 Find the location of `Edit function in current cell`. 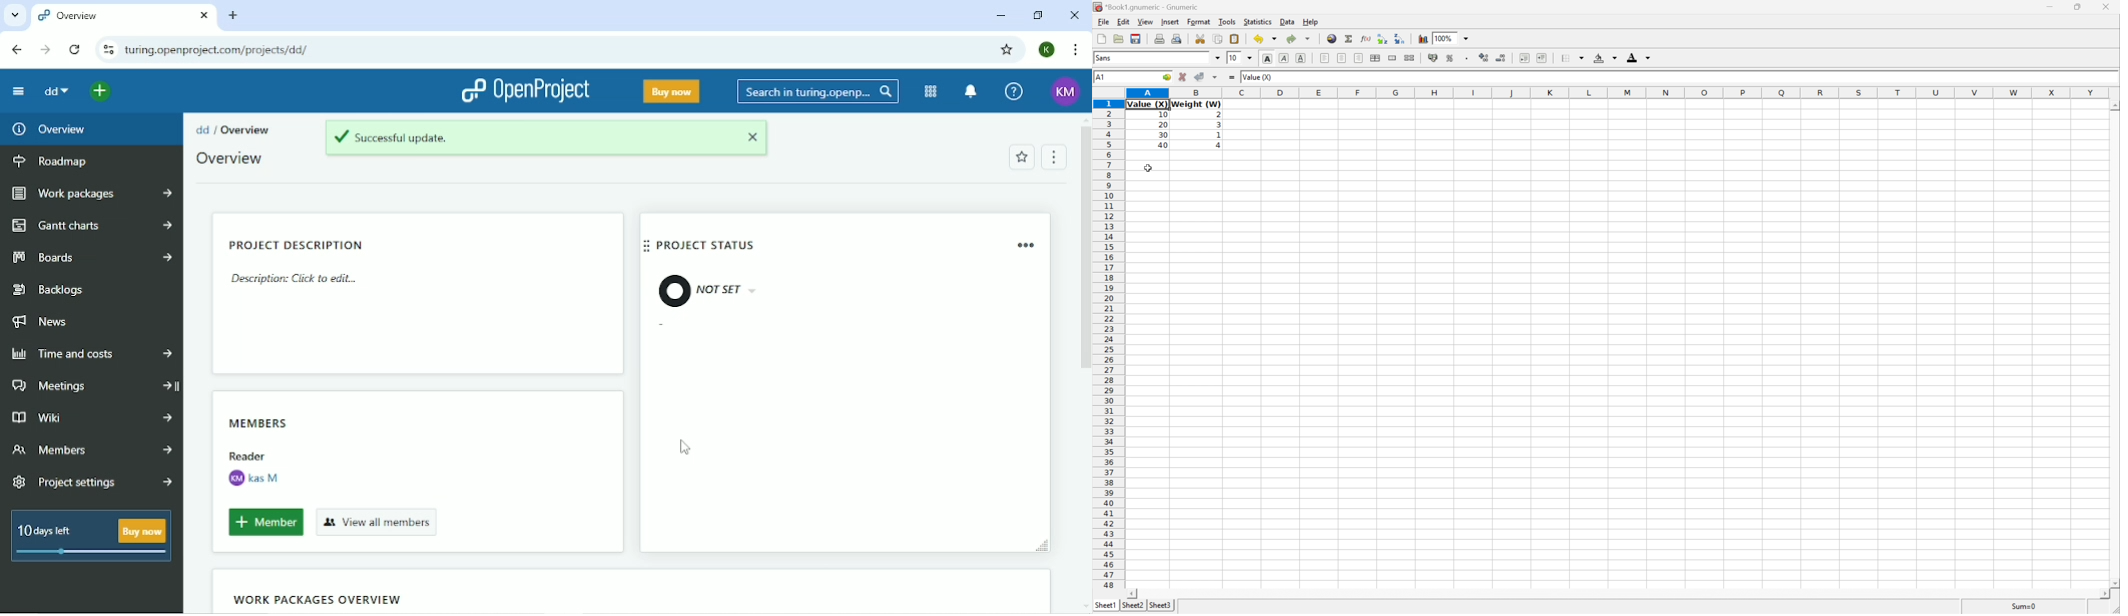

Edit function in current cell is located at coordinates (1366, 39).